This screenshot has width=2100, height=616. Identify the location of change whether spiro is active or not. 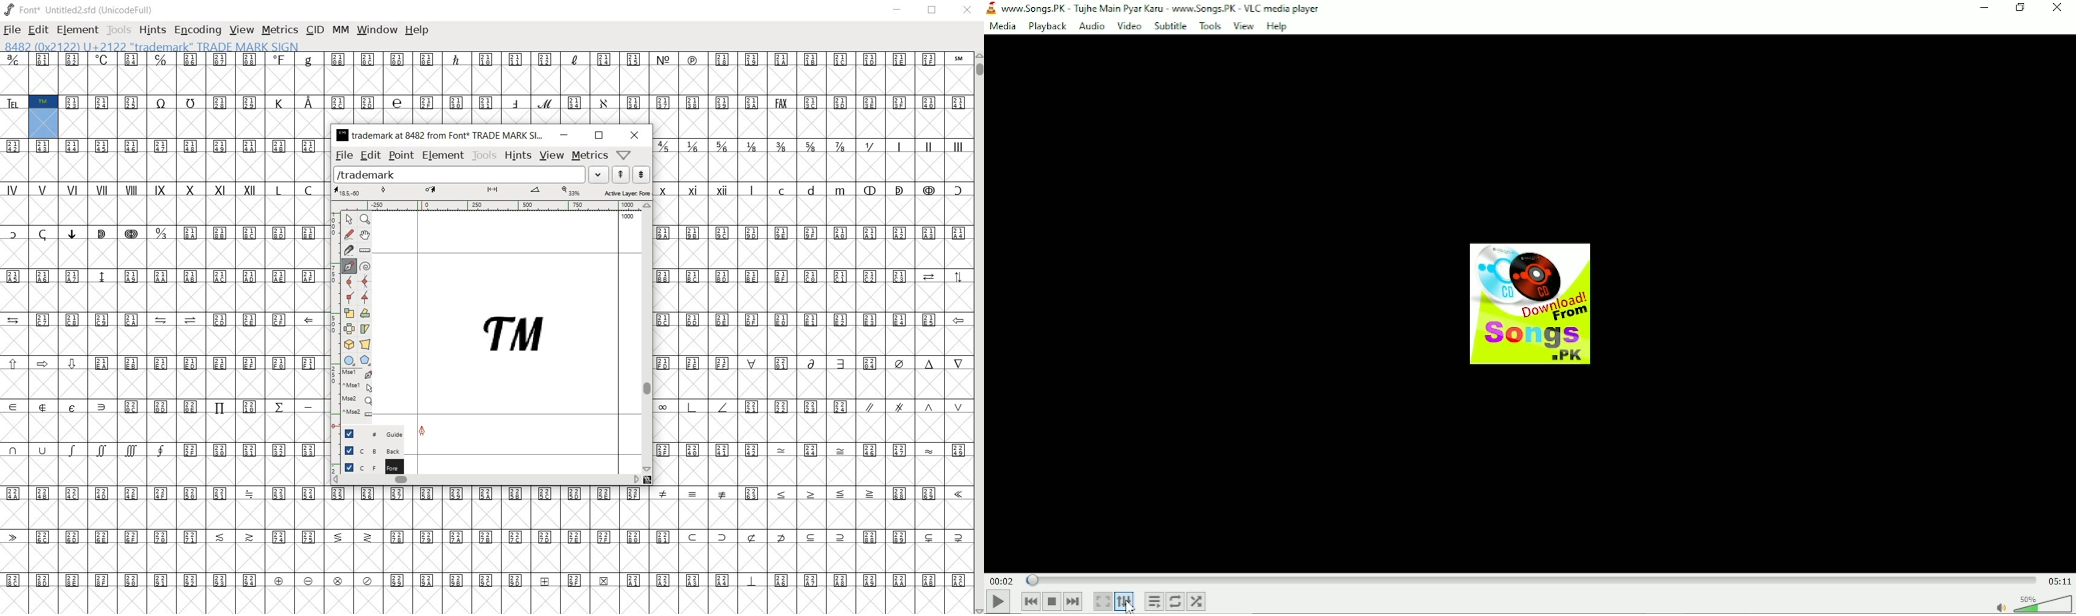
(364, 266).